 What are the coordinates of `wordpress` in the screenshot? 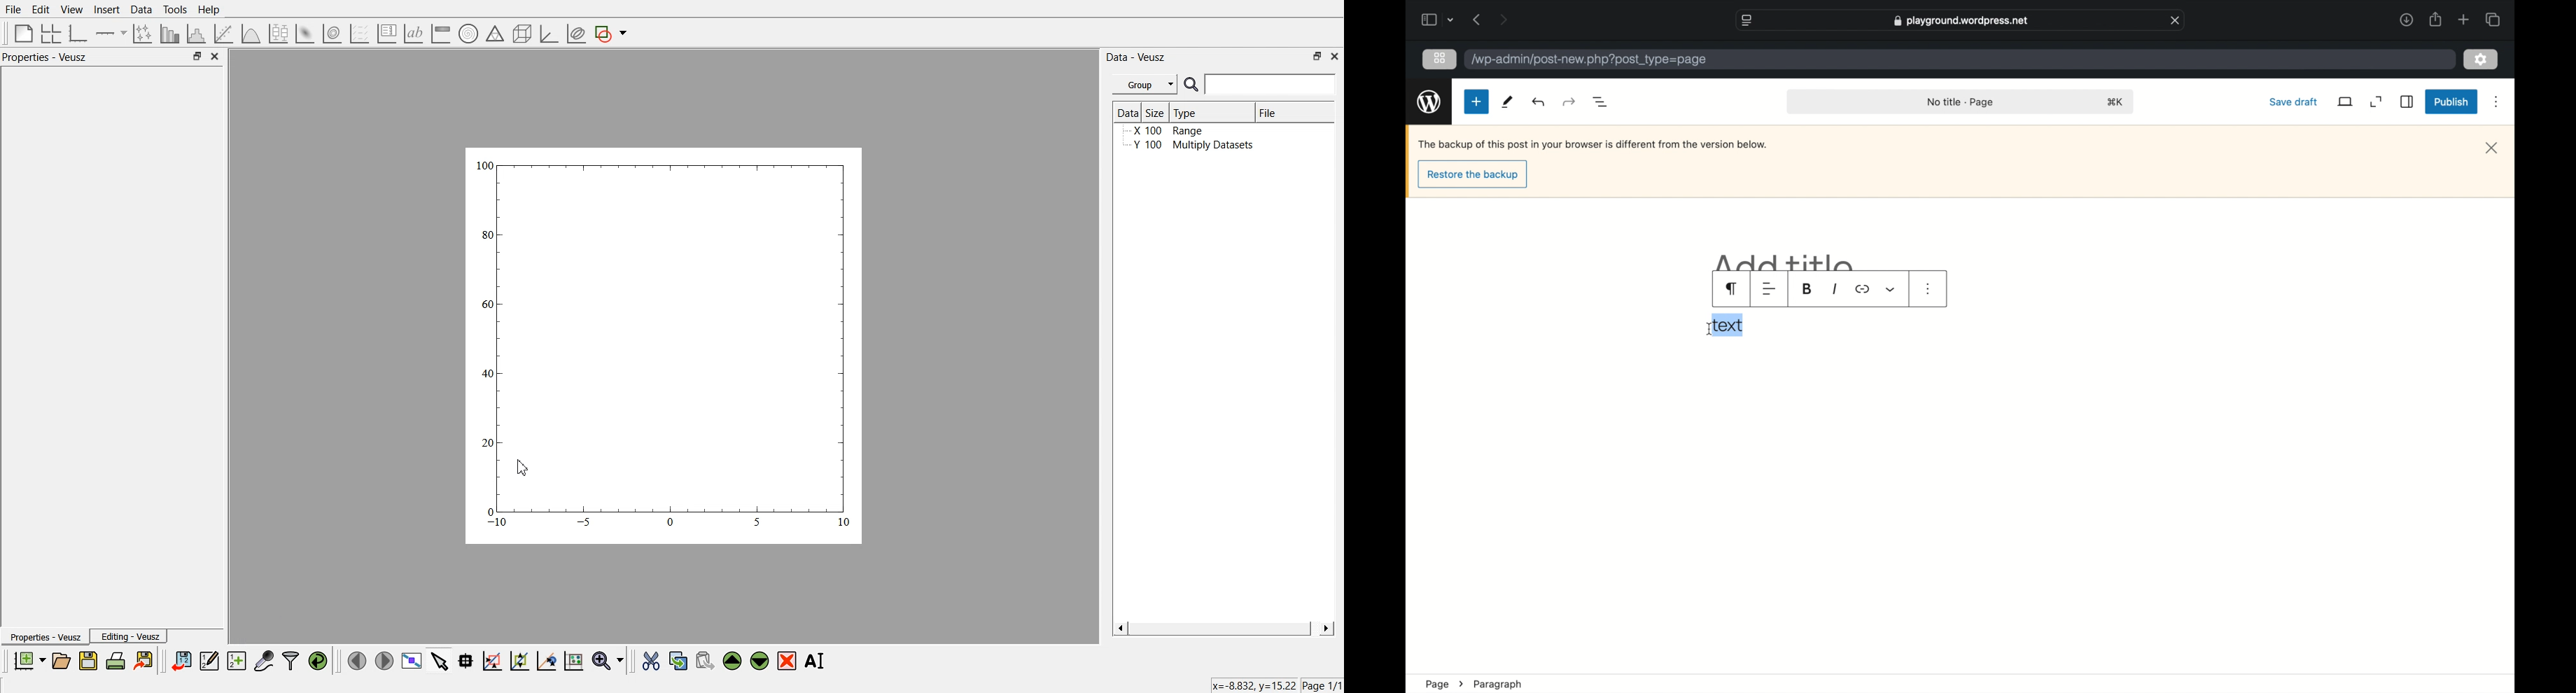 It's located at (1429, 101).